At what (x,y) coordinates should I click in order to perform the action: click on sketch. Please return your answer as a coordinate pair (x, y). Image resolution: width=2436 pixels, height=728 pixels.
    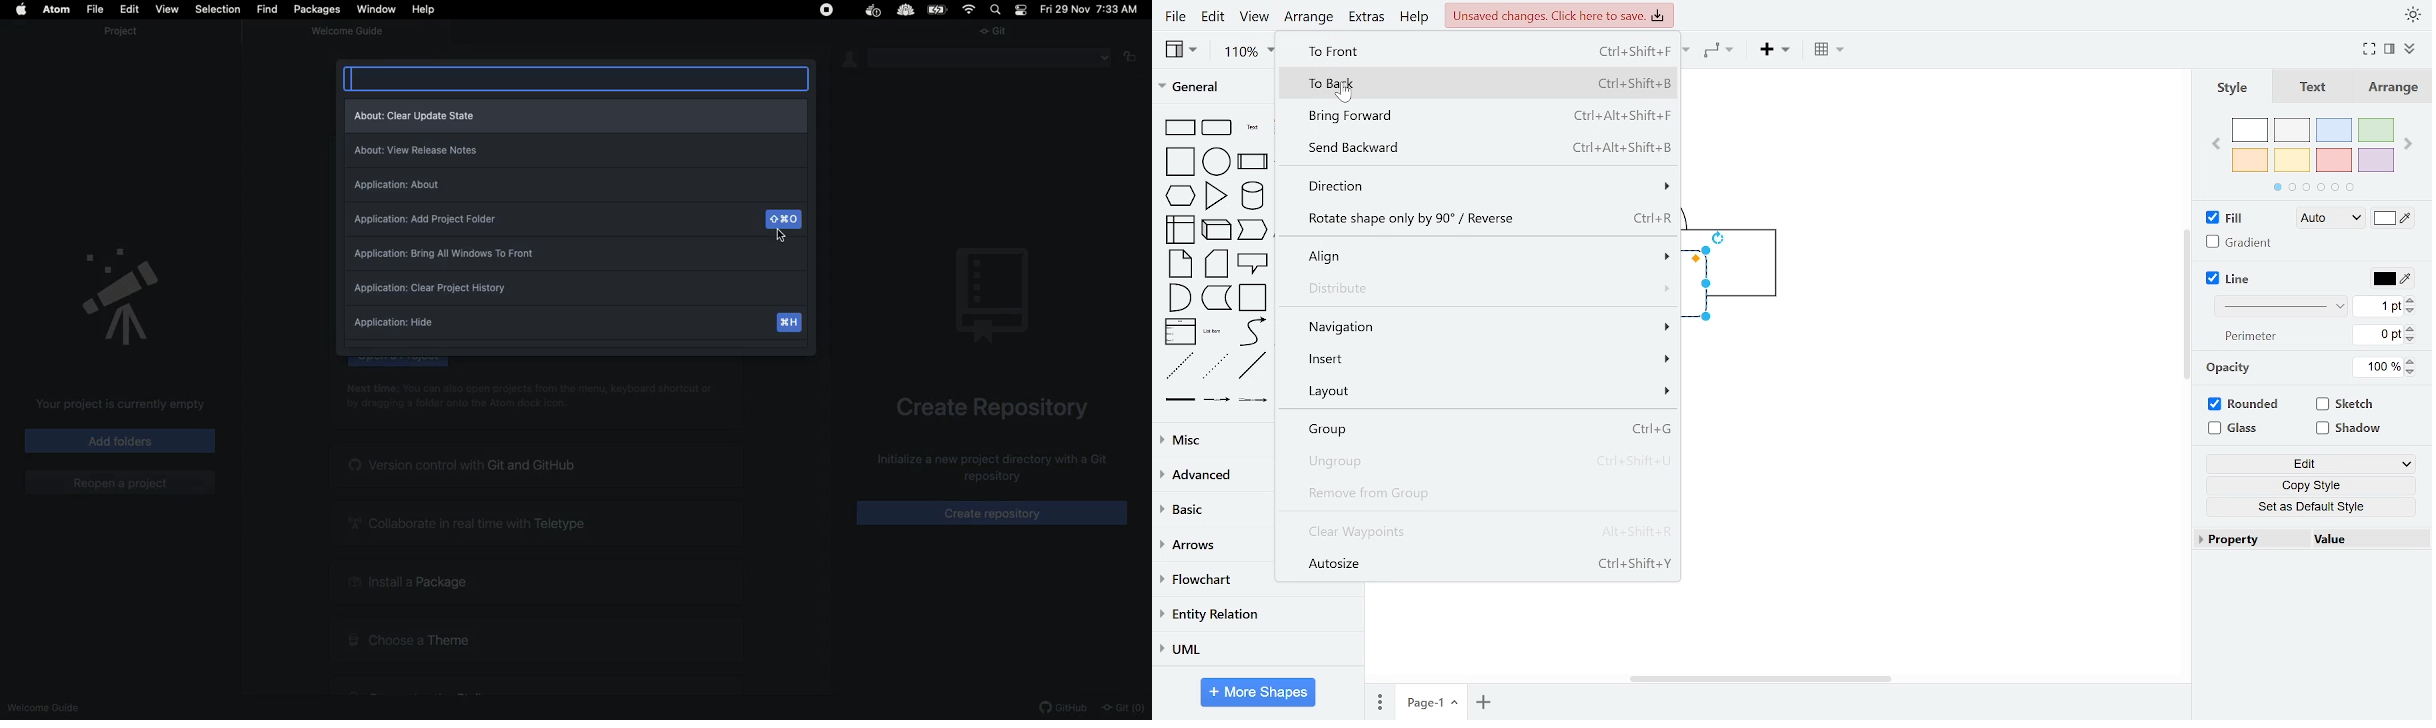
    Looking at the image, I should click on (2346, 403).